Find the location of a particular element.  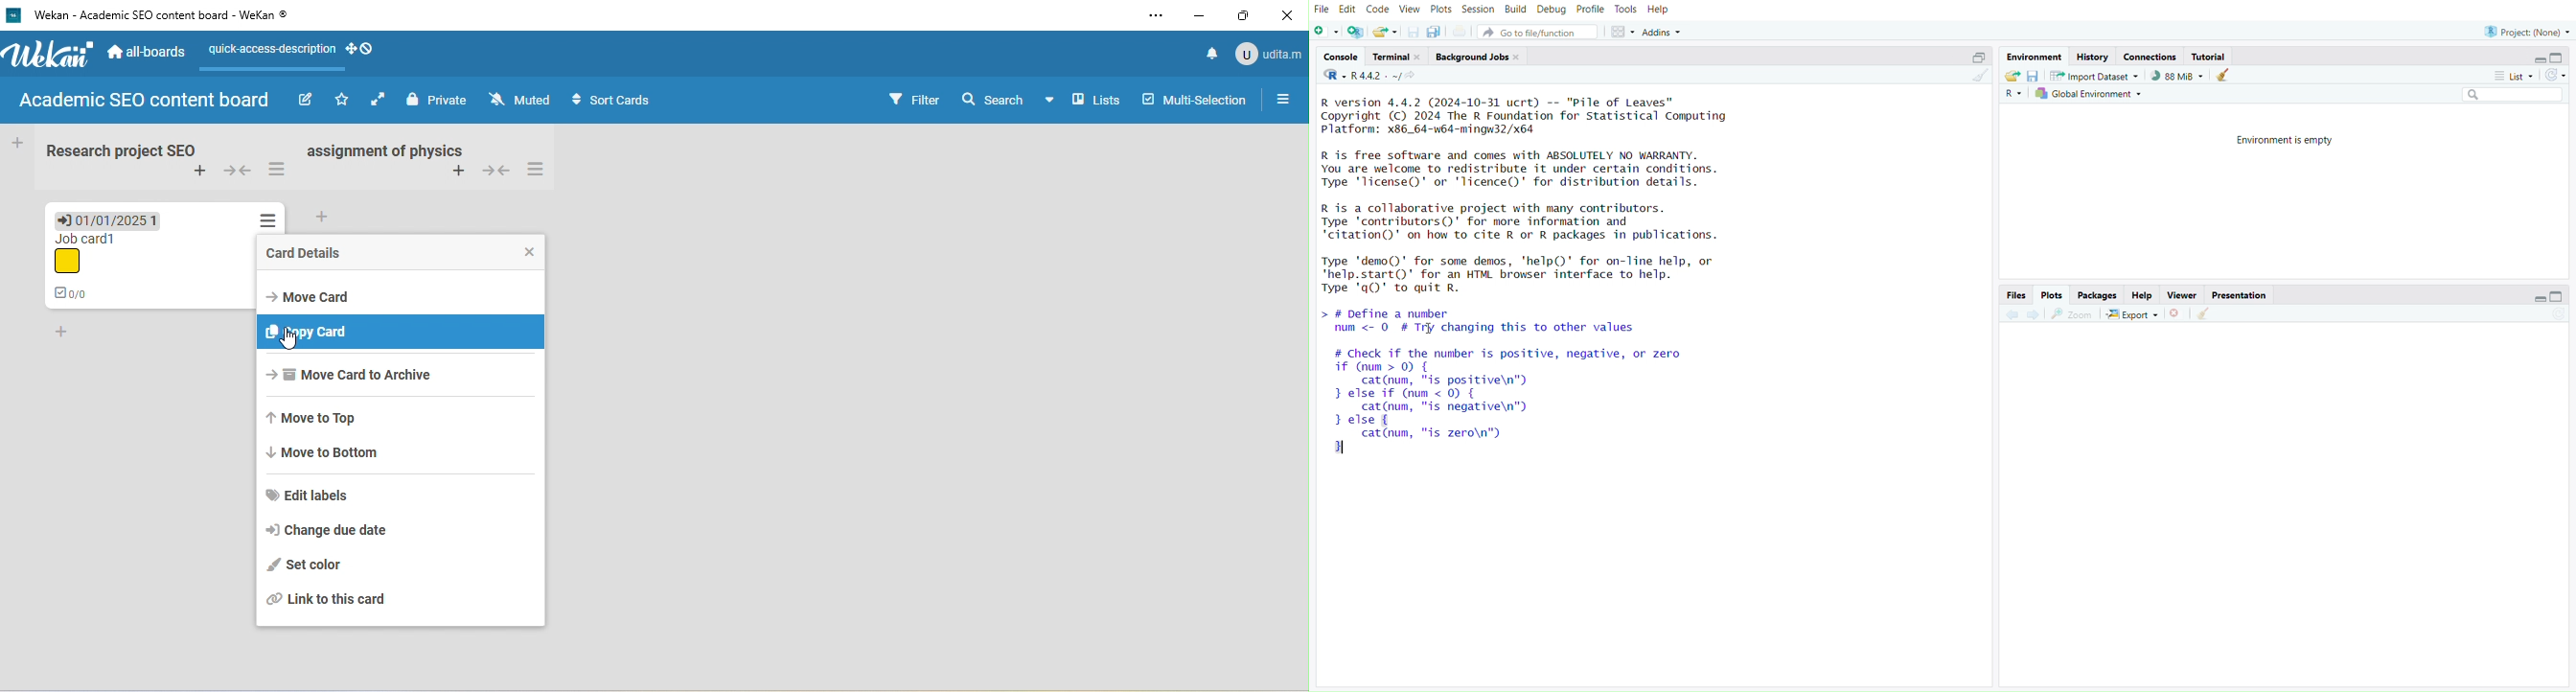

help is located at coordinates (2143, 296).